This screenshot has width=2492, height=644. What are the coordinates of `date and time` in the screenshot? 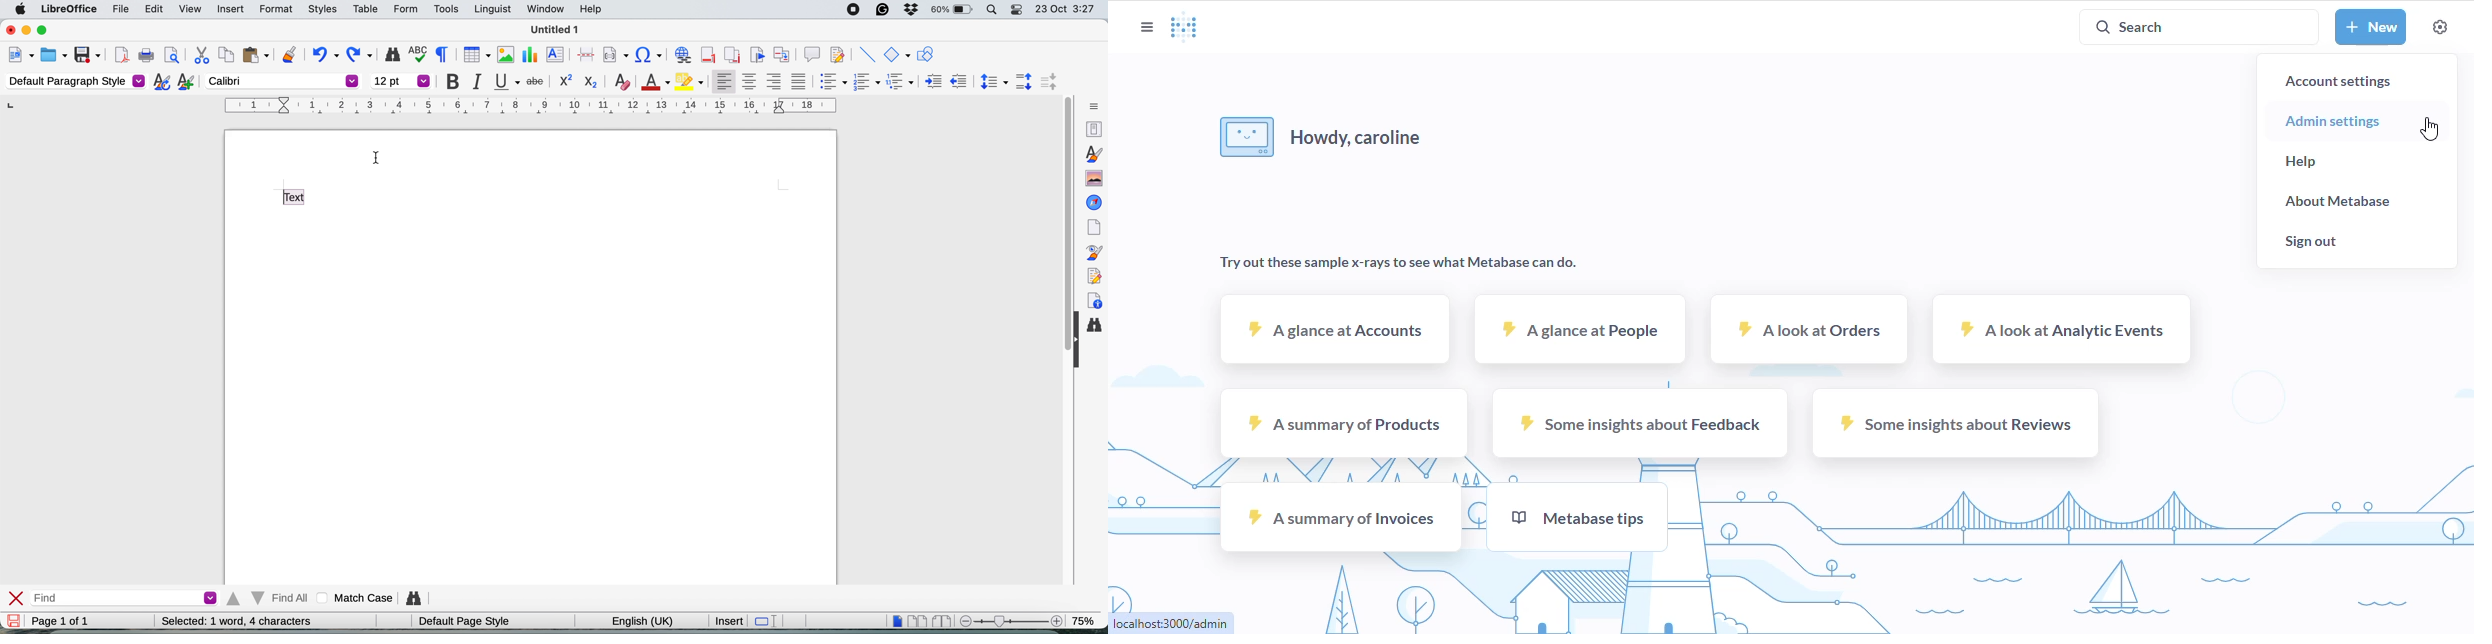 It's located at (1067, 10).